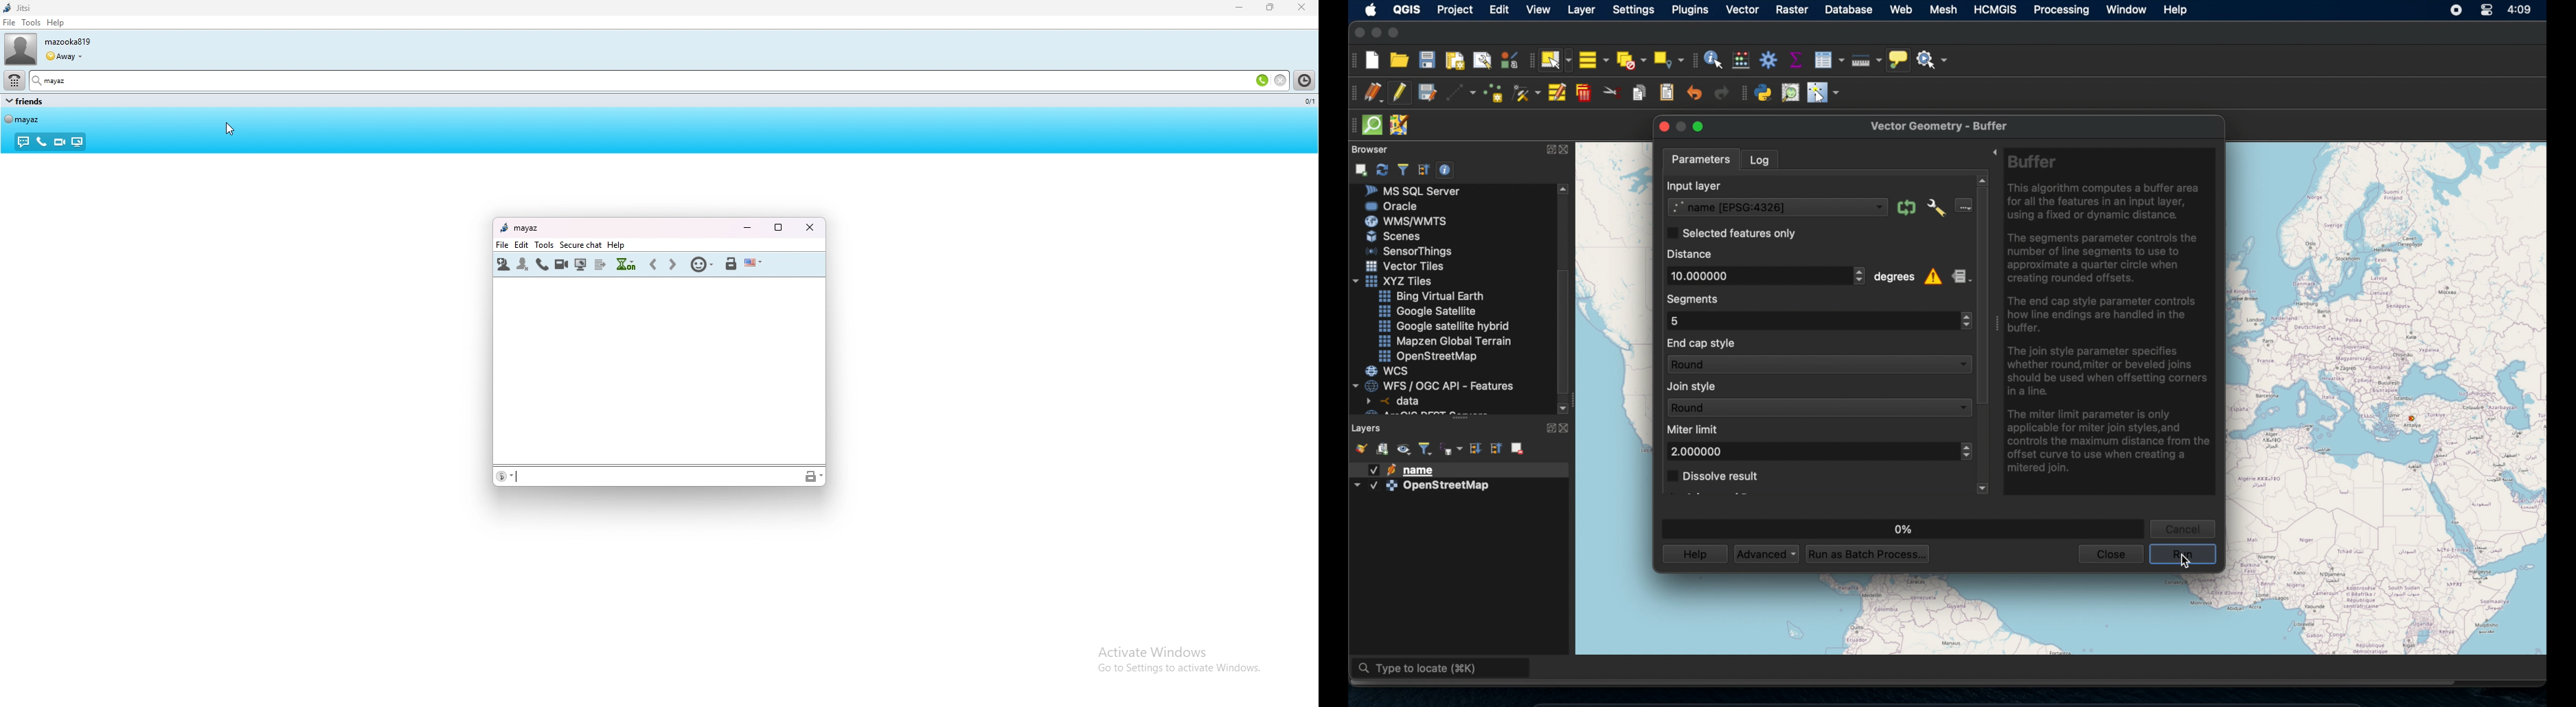  What do you see at coordinates (1402, 126) in the screenshot?
I see `josh remote` at bounding box center [1402, 126].